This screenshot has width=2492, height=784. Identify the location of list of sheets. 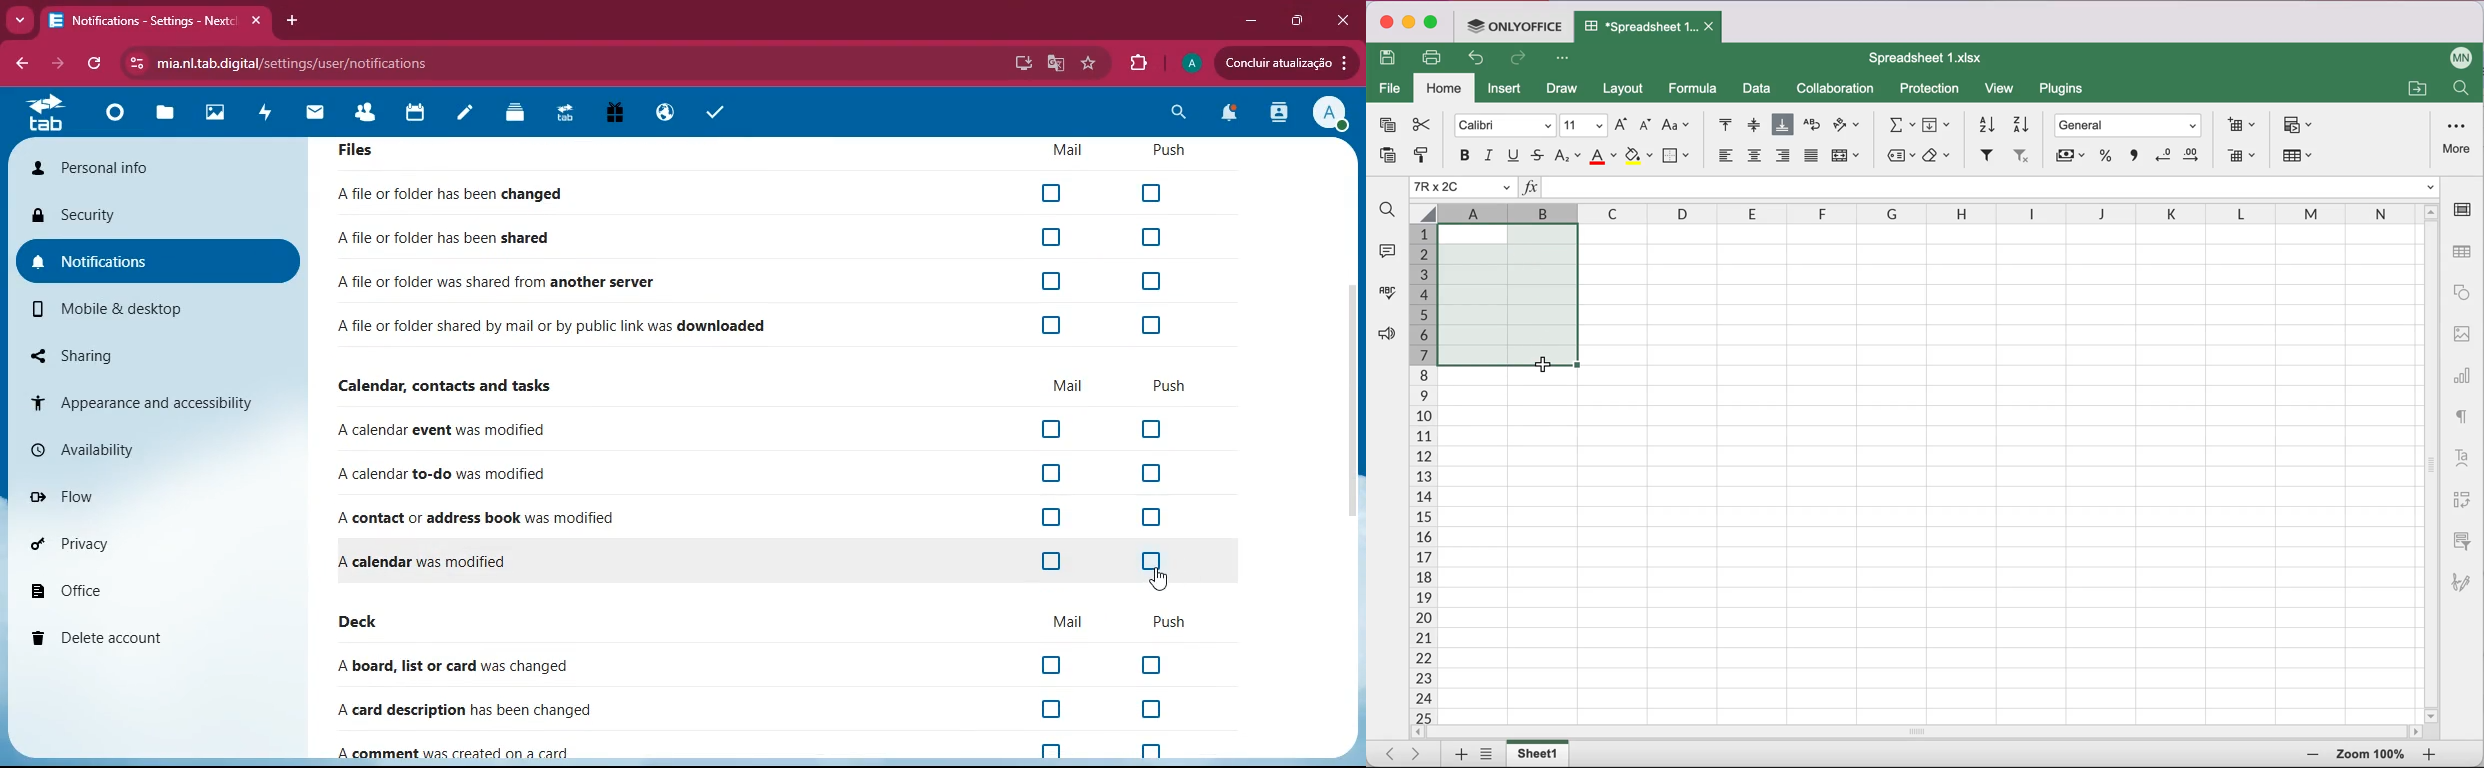
(1489, 755).